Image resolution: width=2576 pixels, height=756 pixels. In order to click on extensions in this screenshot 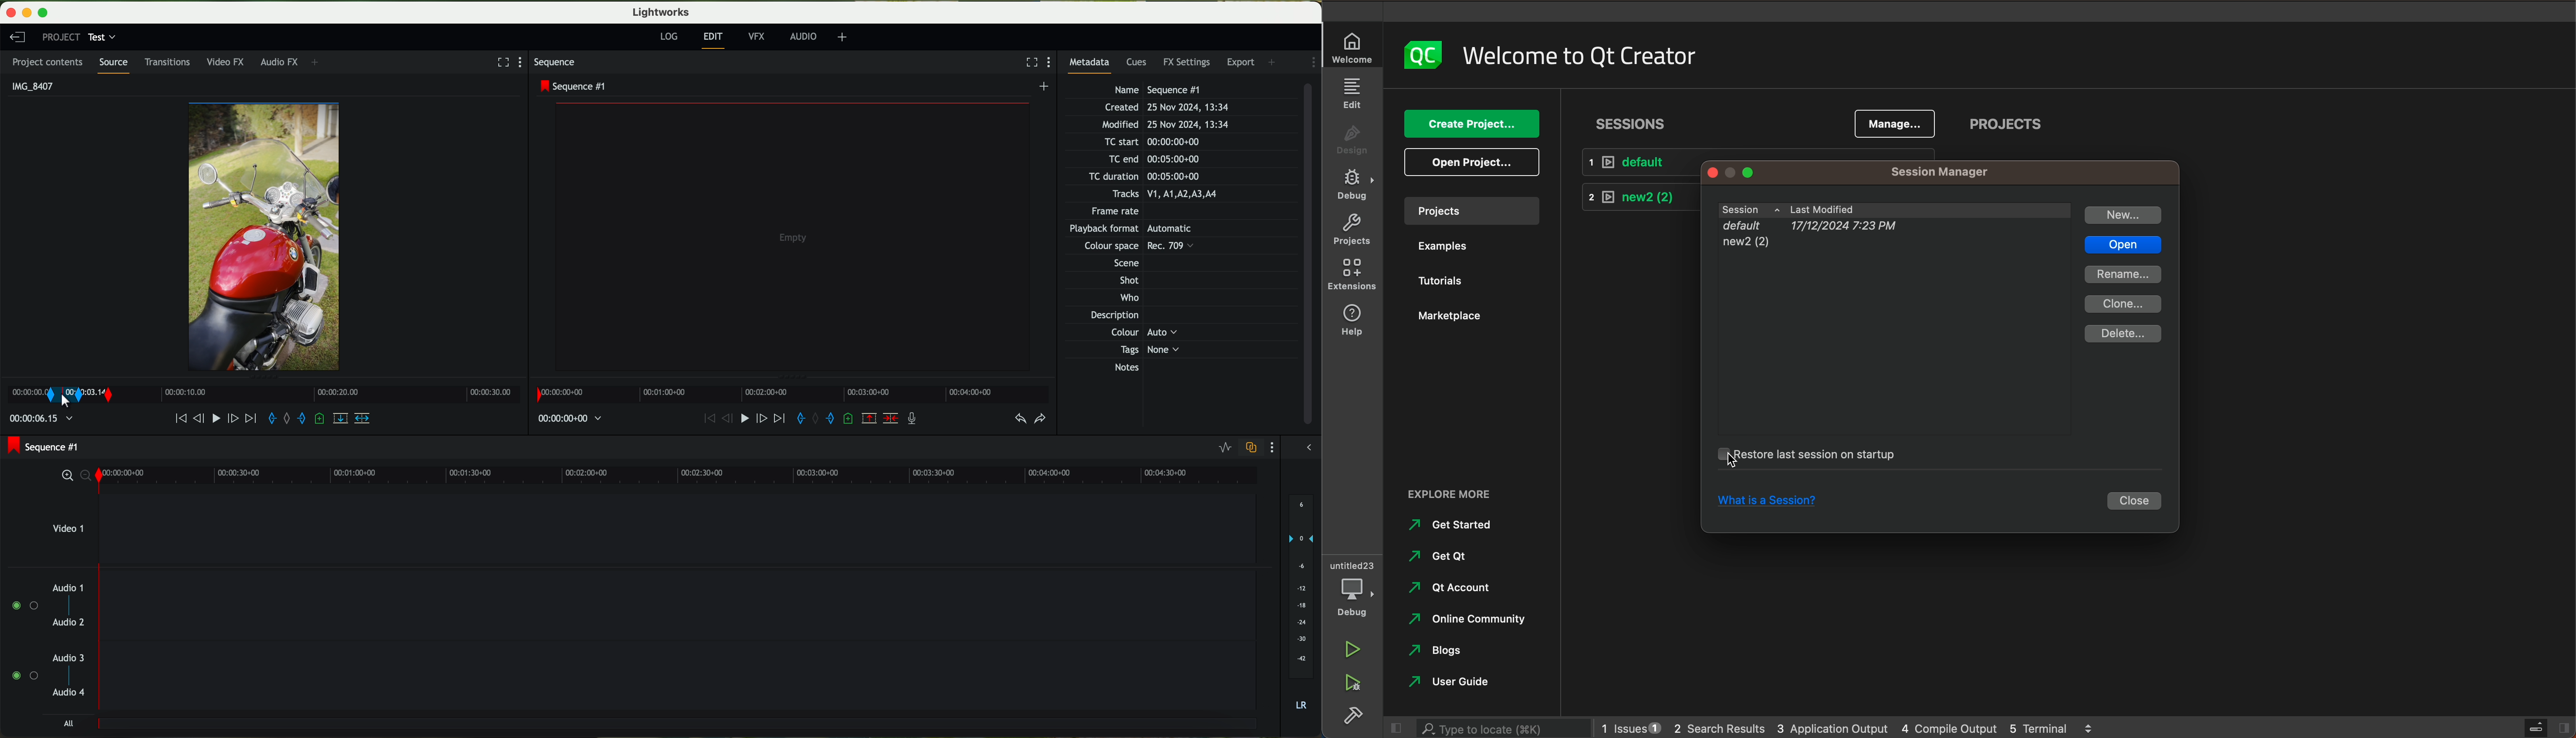, I will do `click(1355, 276)`.